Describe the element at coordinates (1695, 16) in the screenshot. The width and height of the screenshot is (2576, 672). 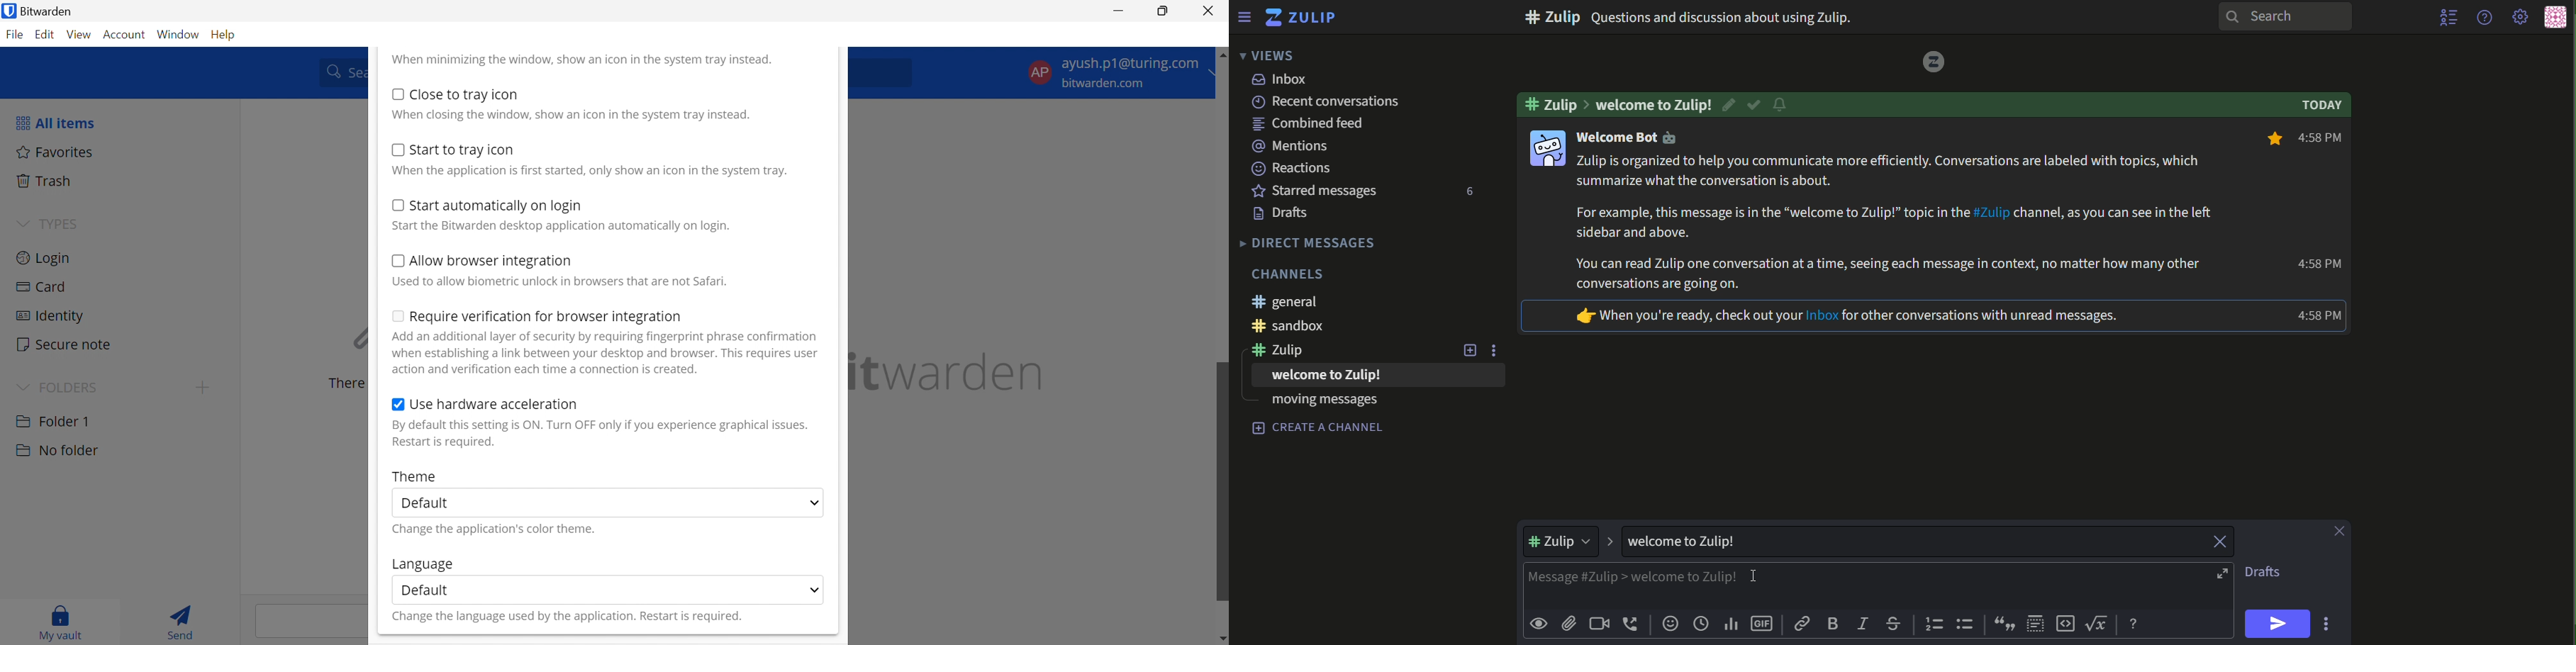
I see `text` at that location.